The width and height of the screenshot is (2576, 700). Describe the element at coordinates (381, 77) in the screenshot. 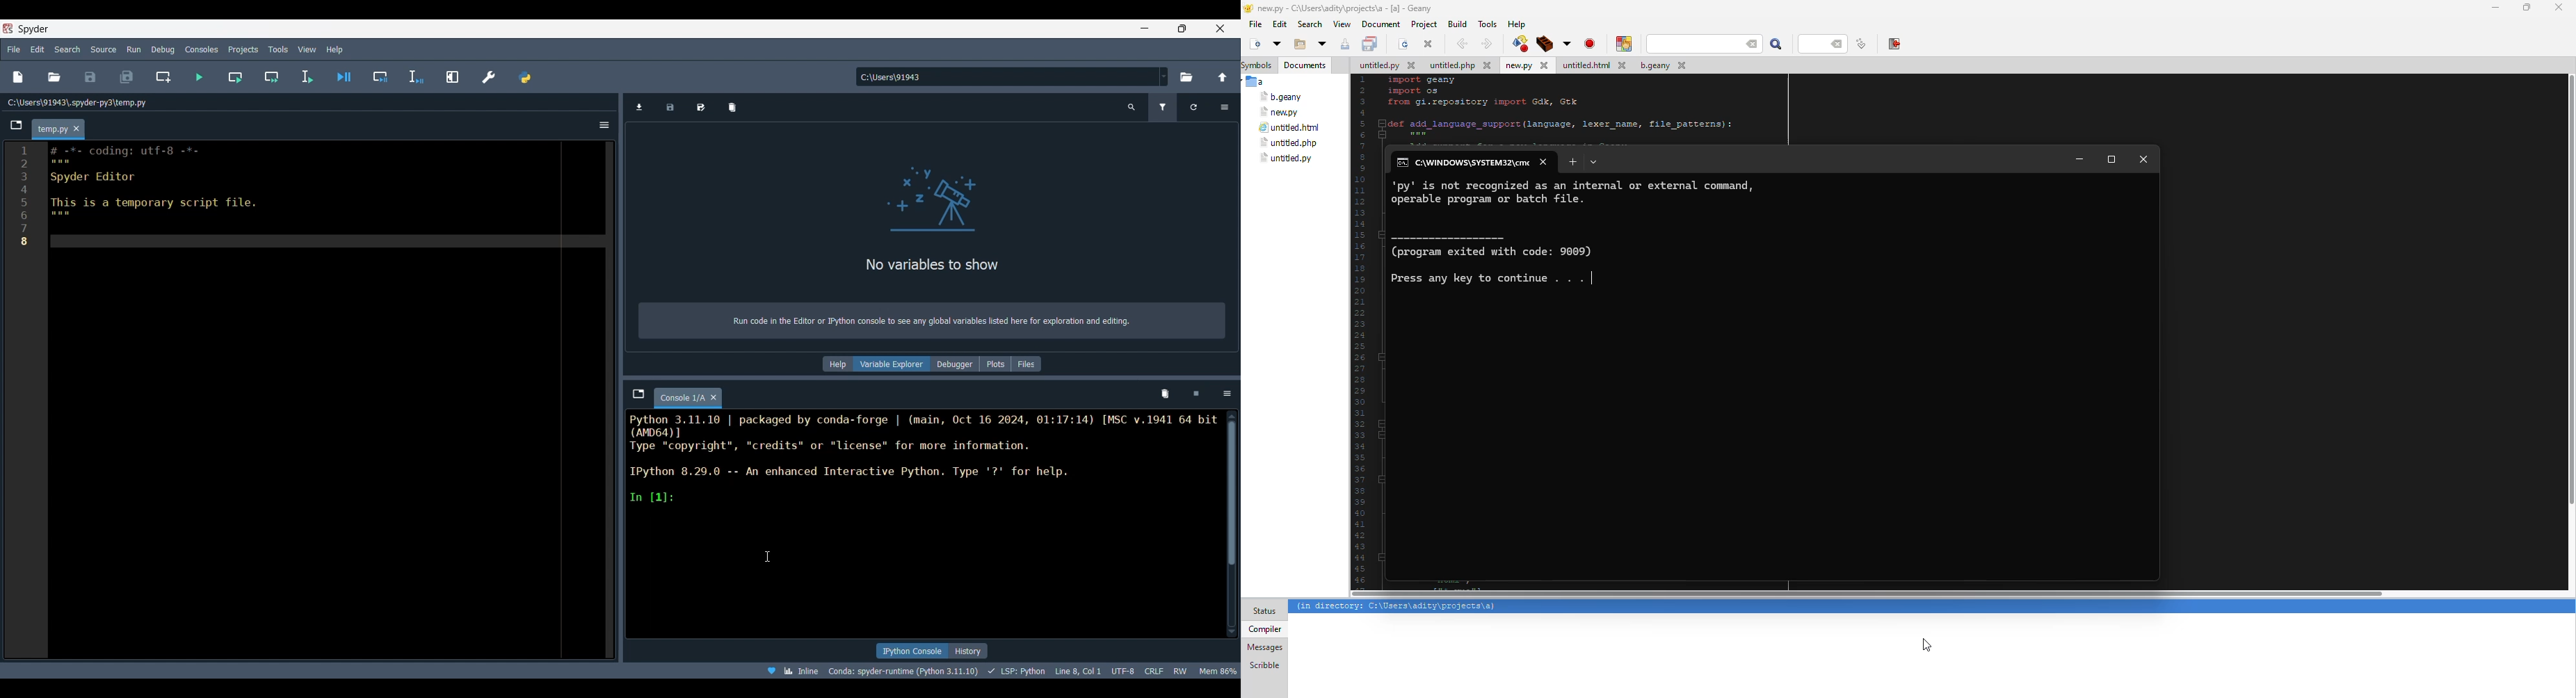

I see `Debug cell` at that location.